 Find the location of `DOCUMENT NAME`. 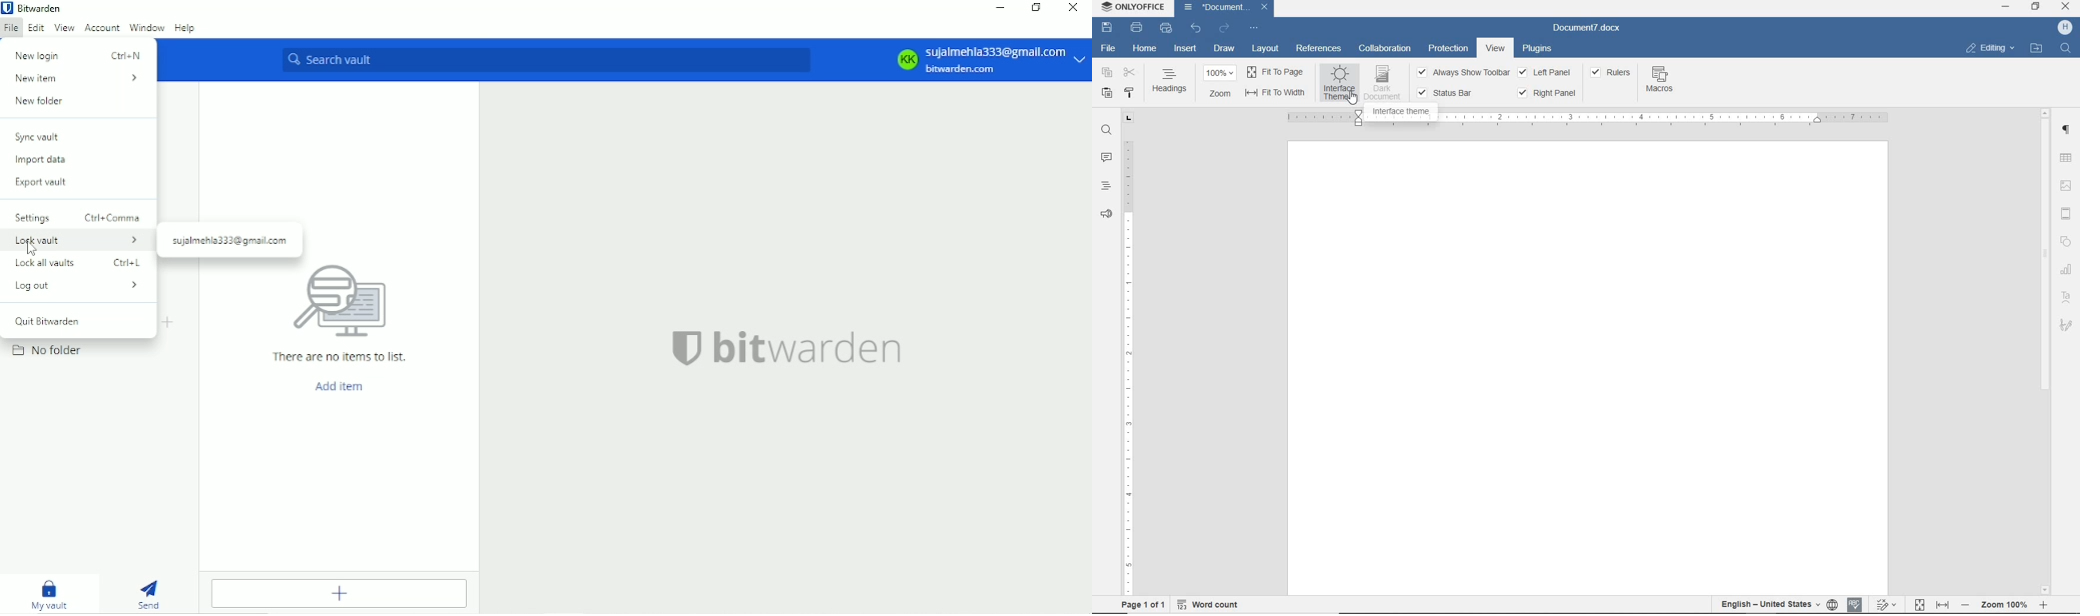

DOCUMENT NAME is located at coordinates (1226, 8).